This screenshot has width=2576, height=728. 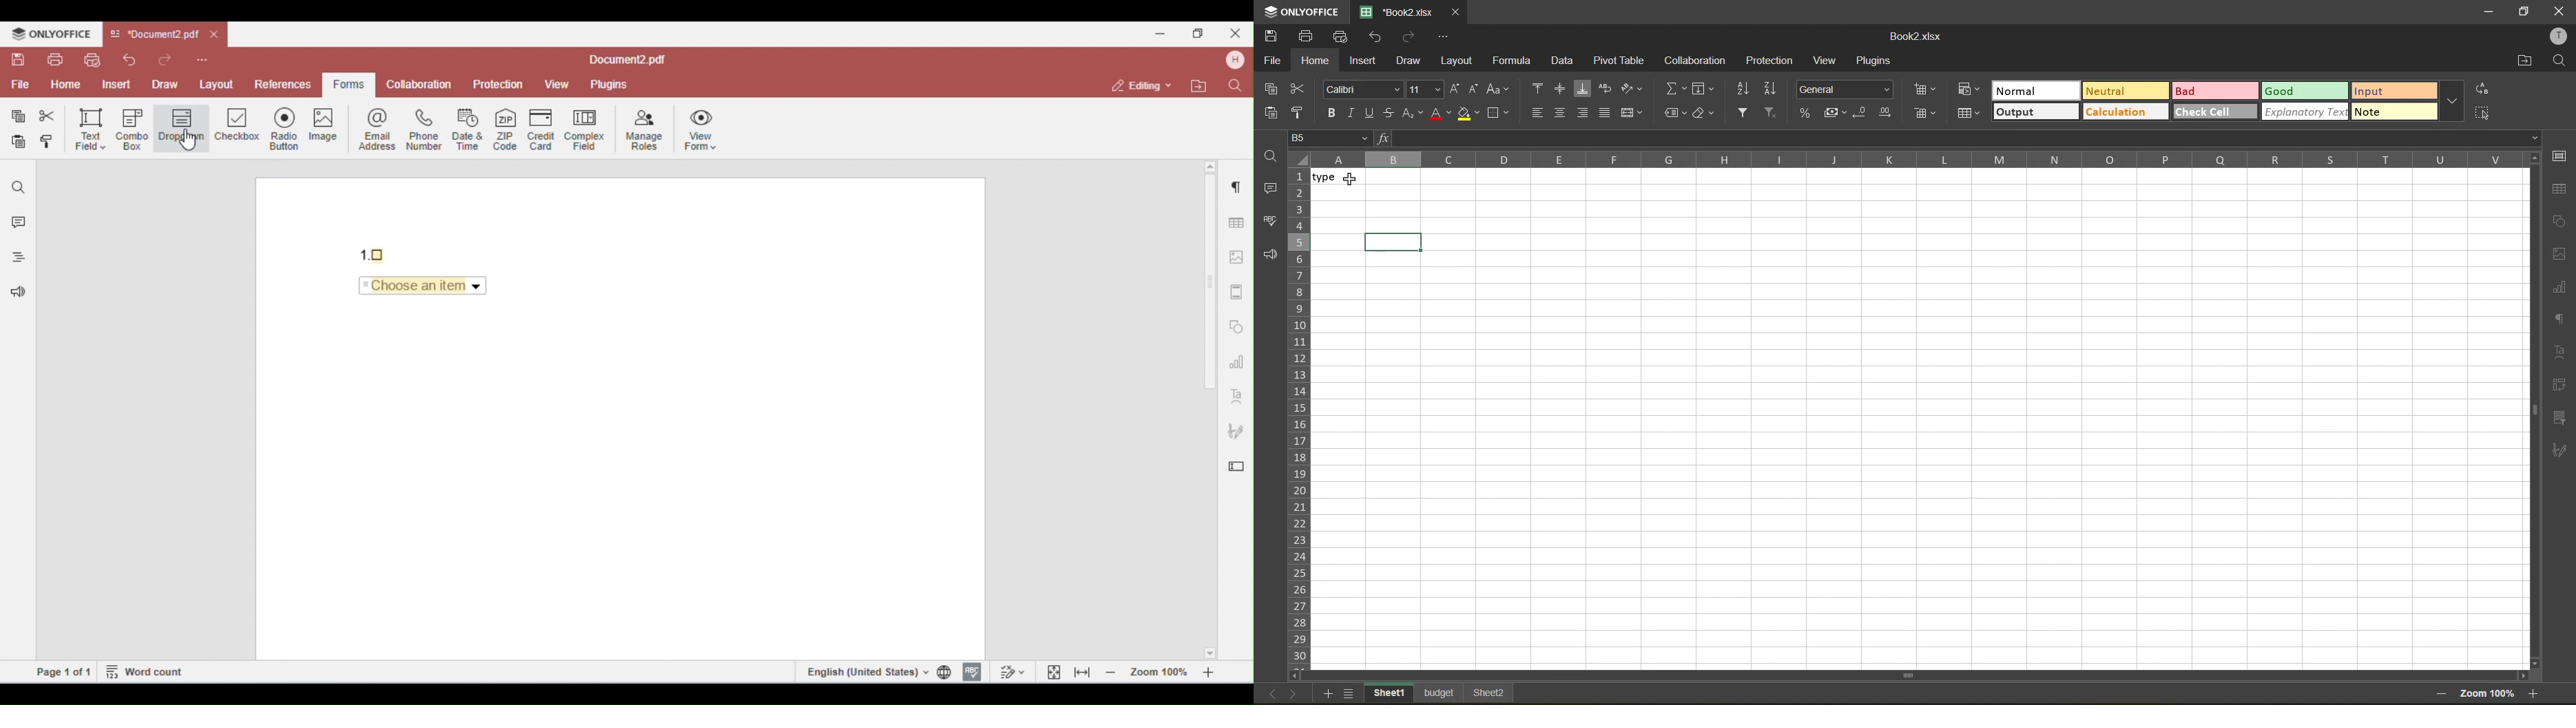 I want to click on slicer, so click(x=2559, y=419).